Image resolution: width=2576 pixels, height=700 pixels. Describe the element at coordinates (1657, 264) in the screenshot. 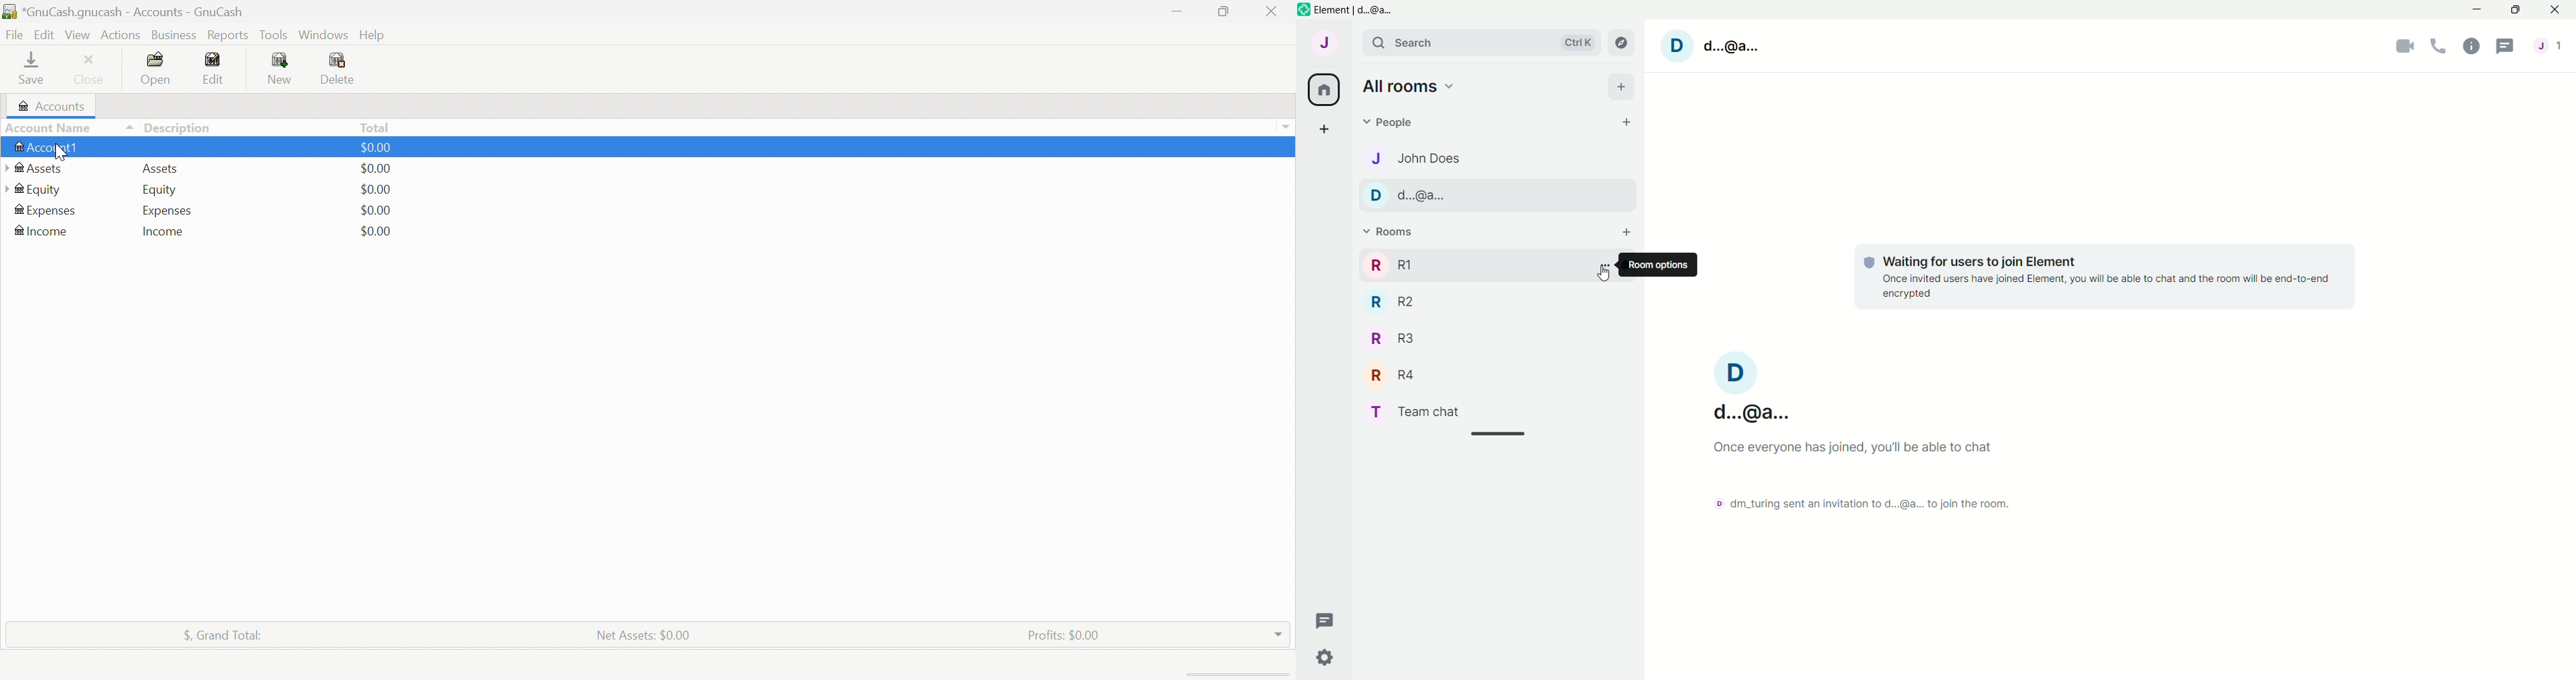

I see `Room options |` at that location.